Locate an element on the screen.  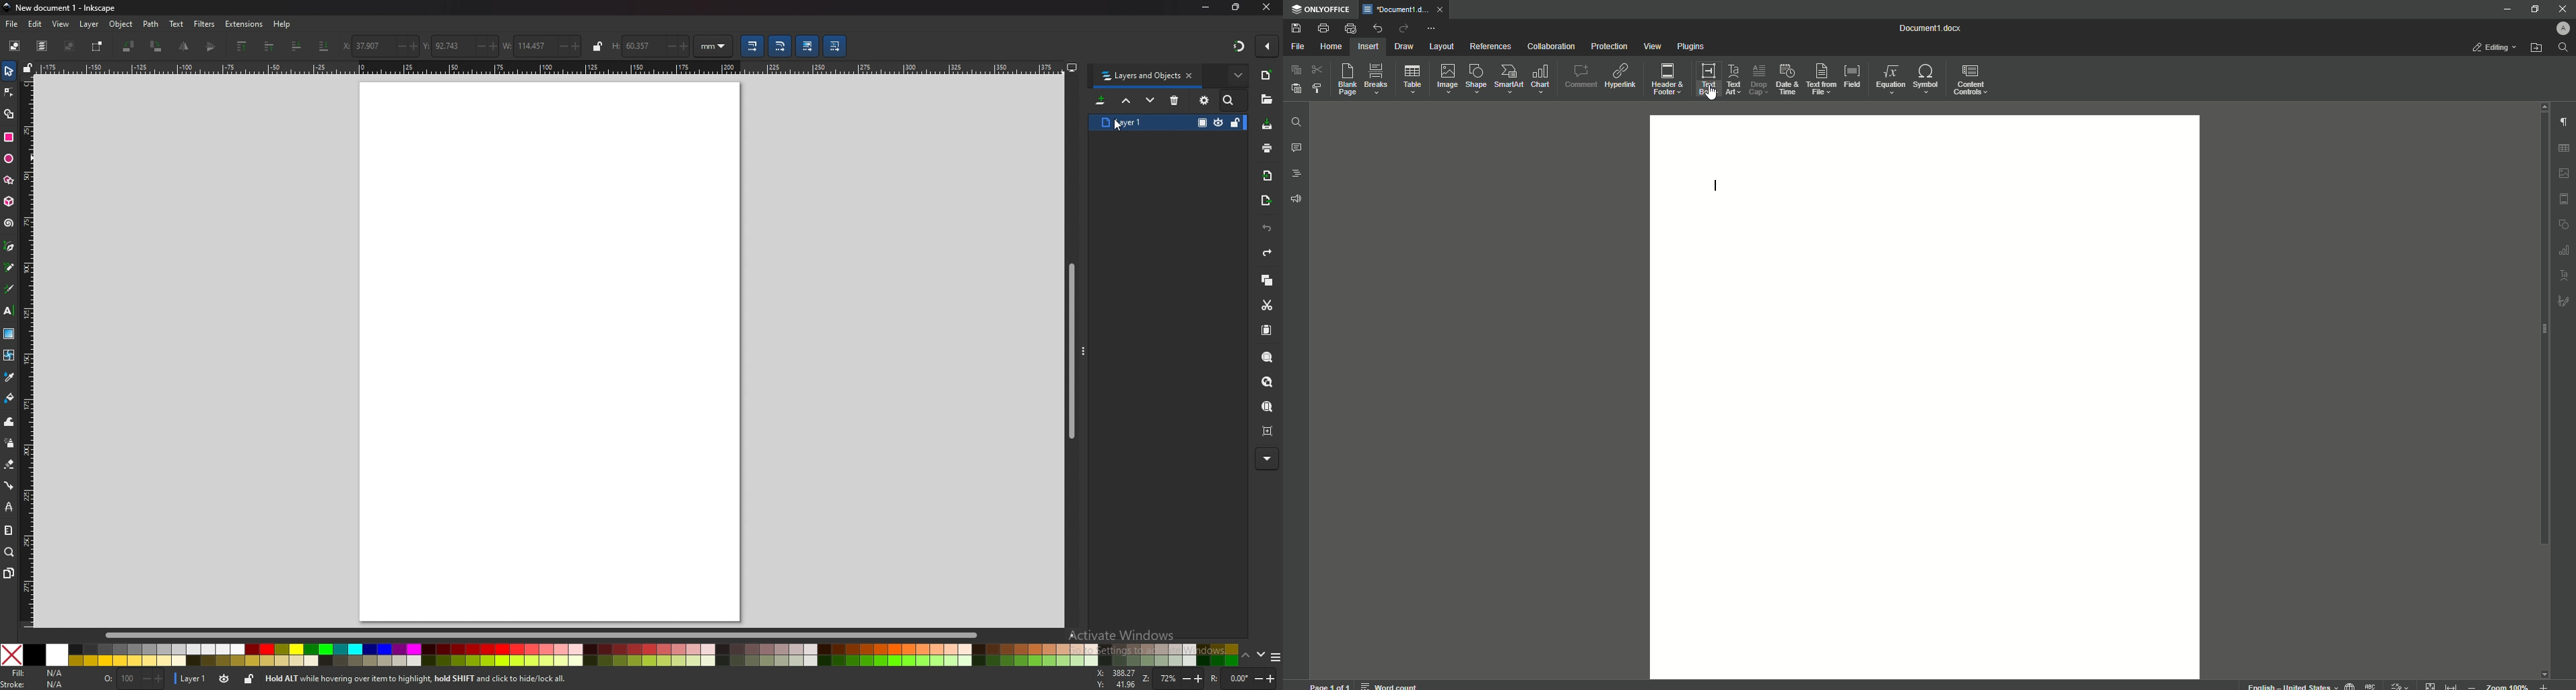
zoom out or zoom in is located at coordinates (2511, 685).